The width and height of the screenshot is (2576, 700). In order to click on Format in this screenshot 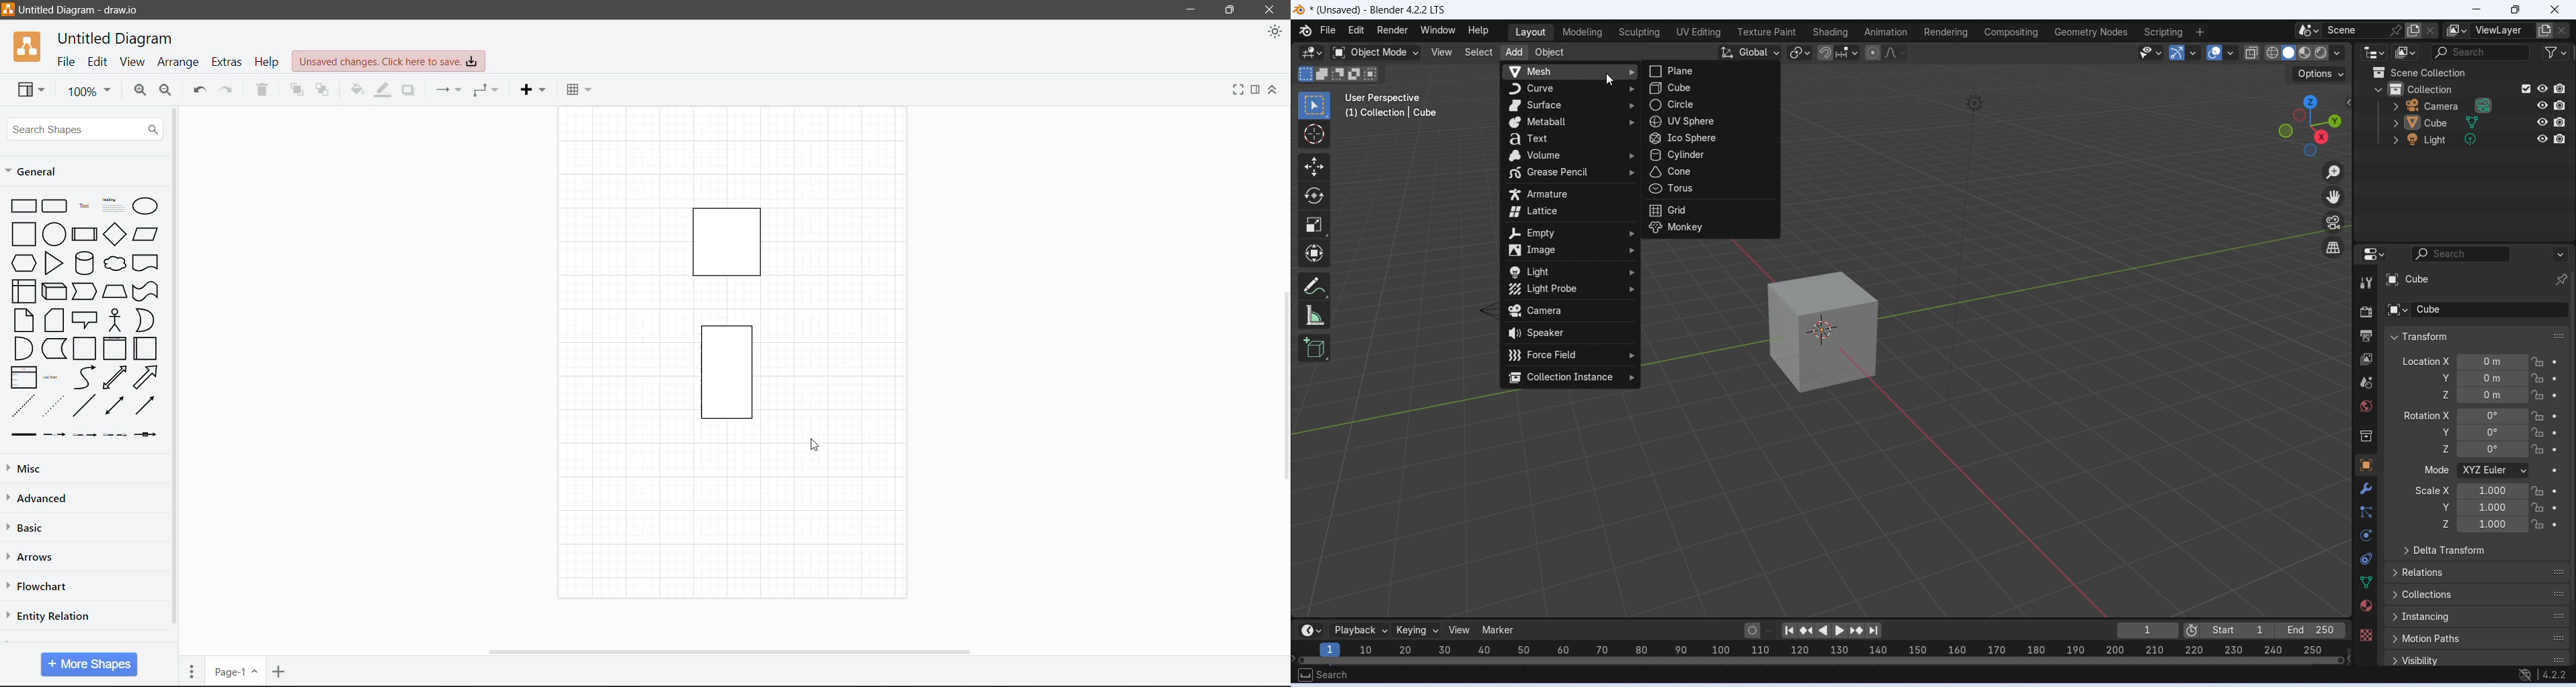, I will do `click(1256, 91)`.